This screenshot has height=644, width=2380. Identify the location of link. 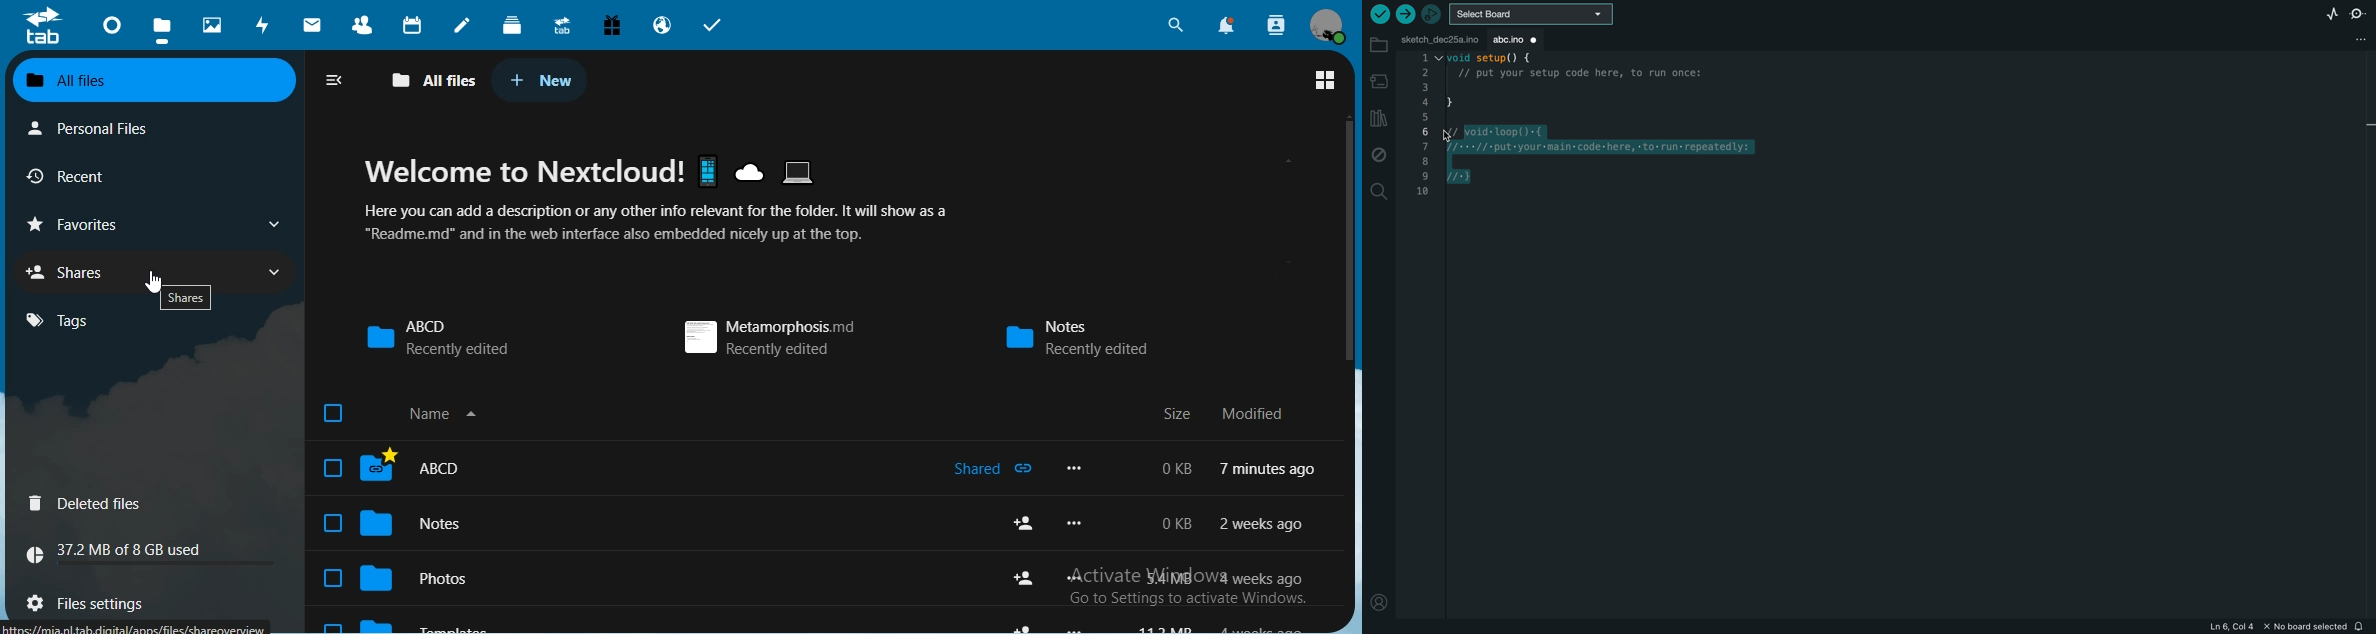
(135, 627).